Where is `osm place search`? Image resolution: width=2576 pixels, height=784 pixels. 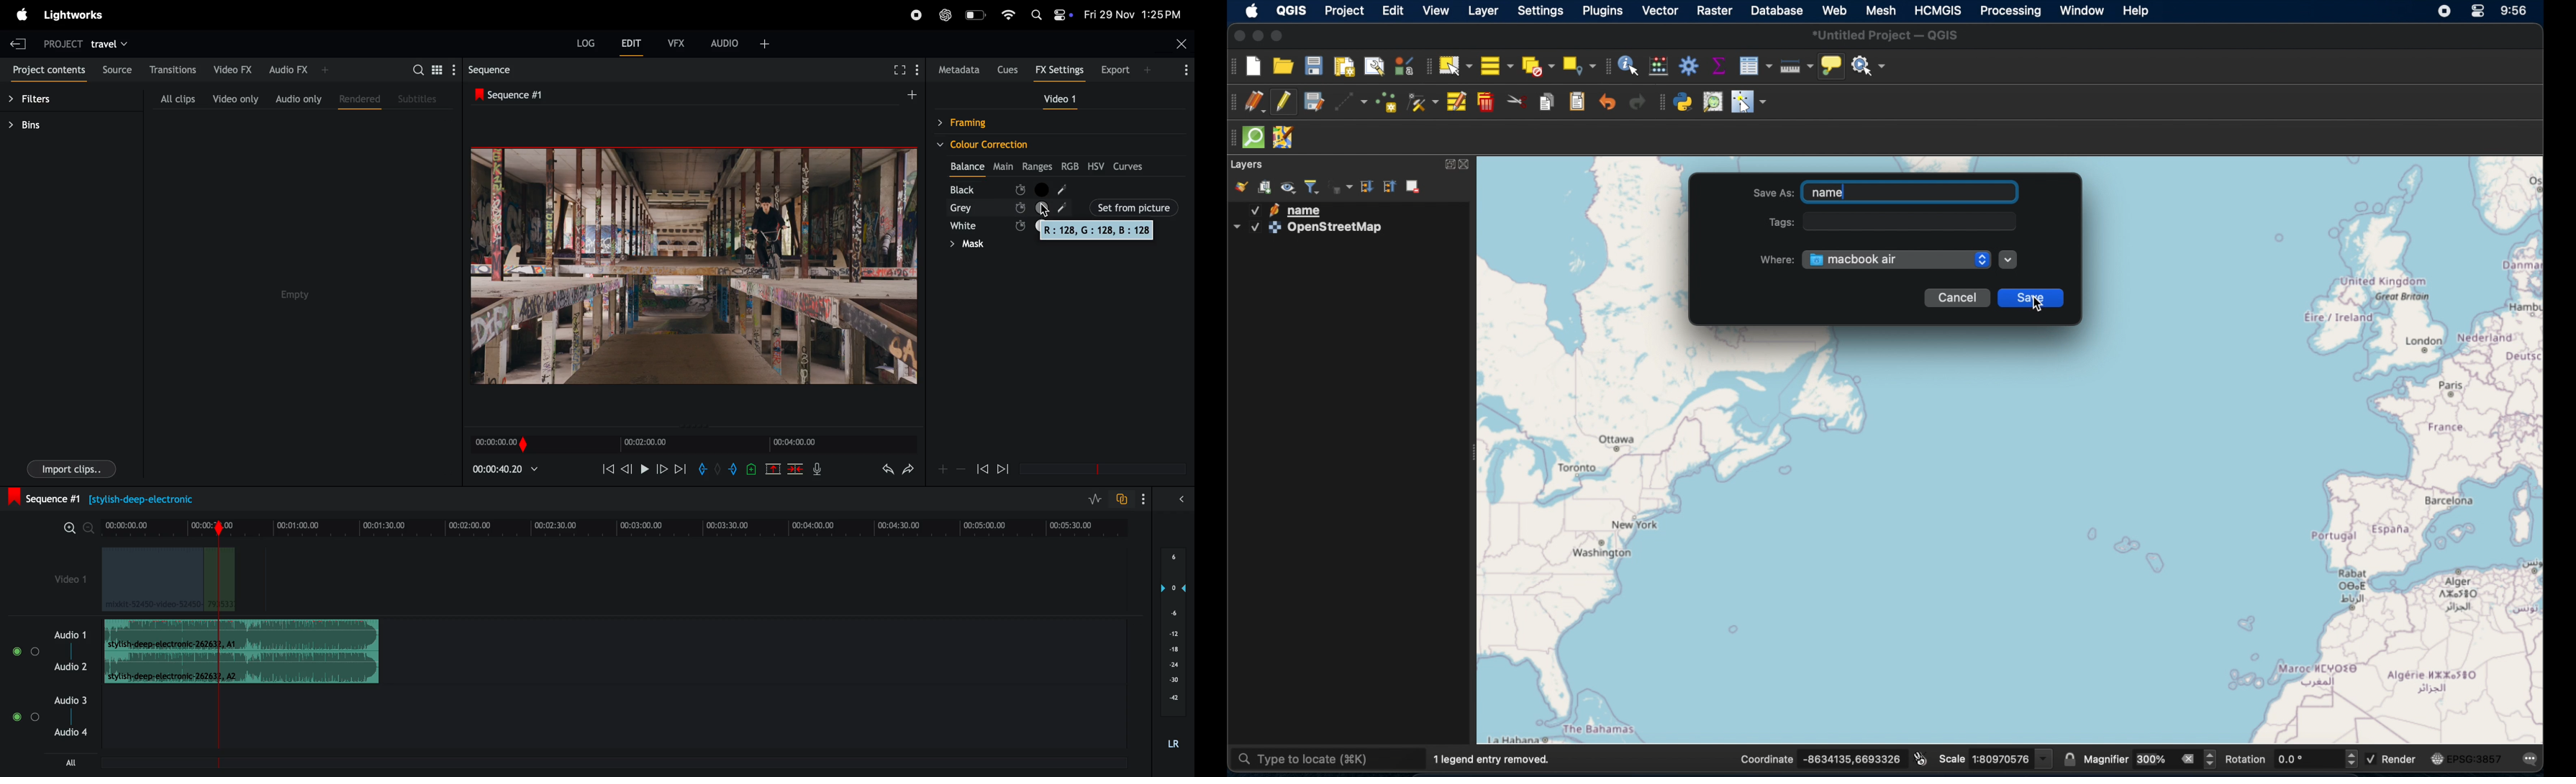
osm place search is located at coordinates (1713, 103).